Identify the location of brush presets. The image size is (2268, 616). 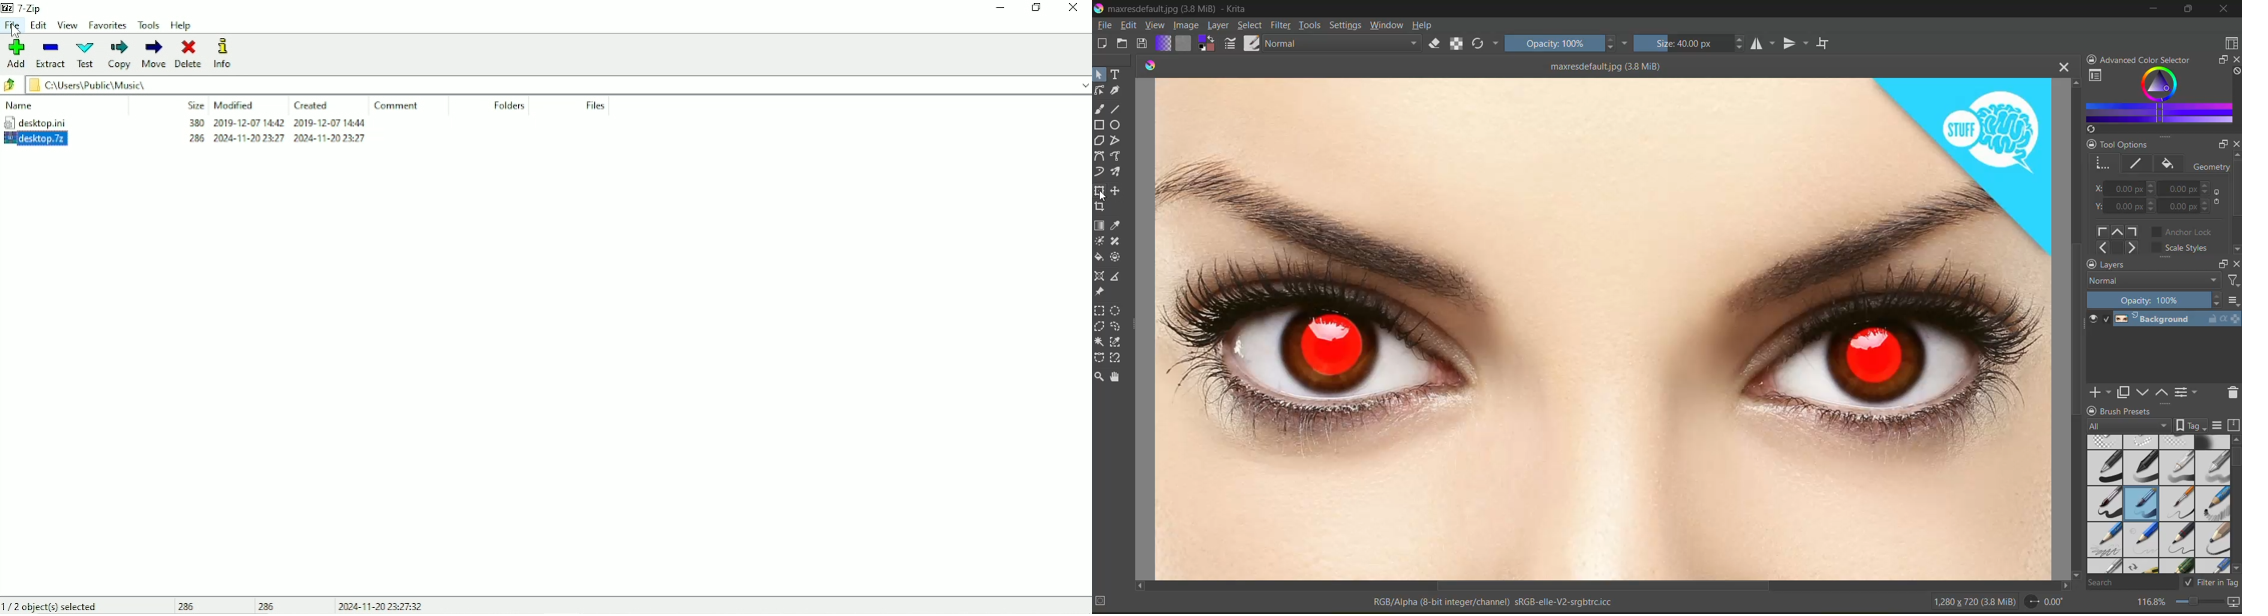
(2156, 505).